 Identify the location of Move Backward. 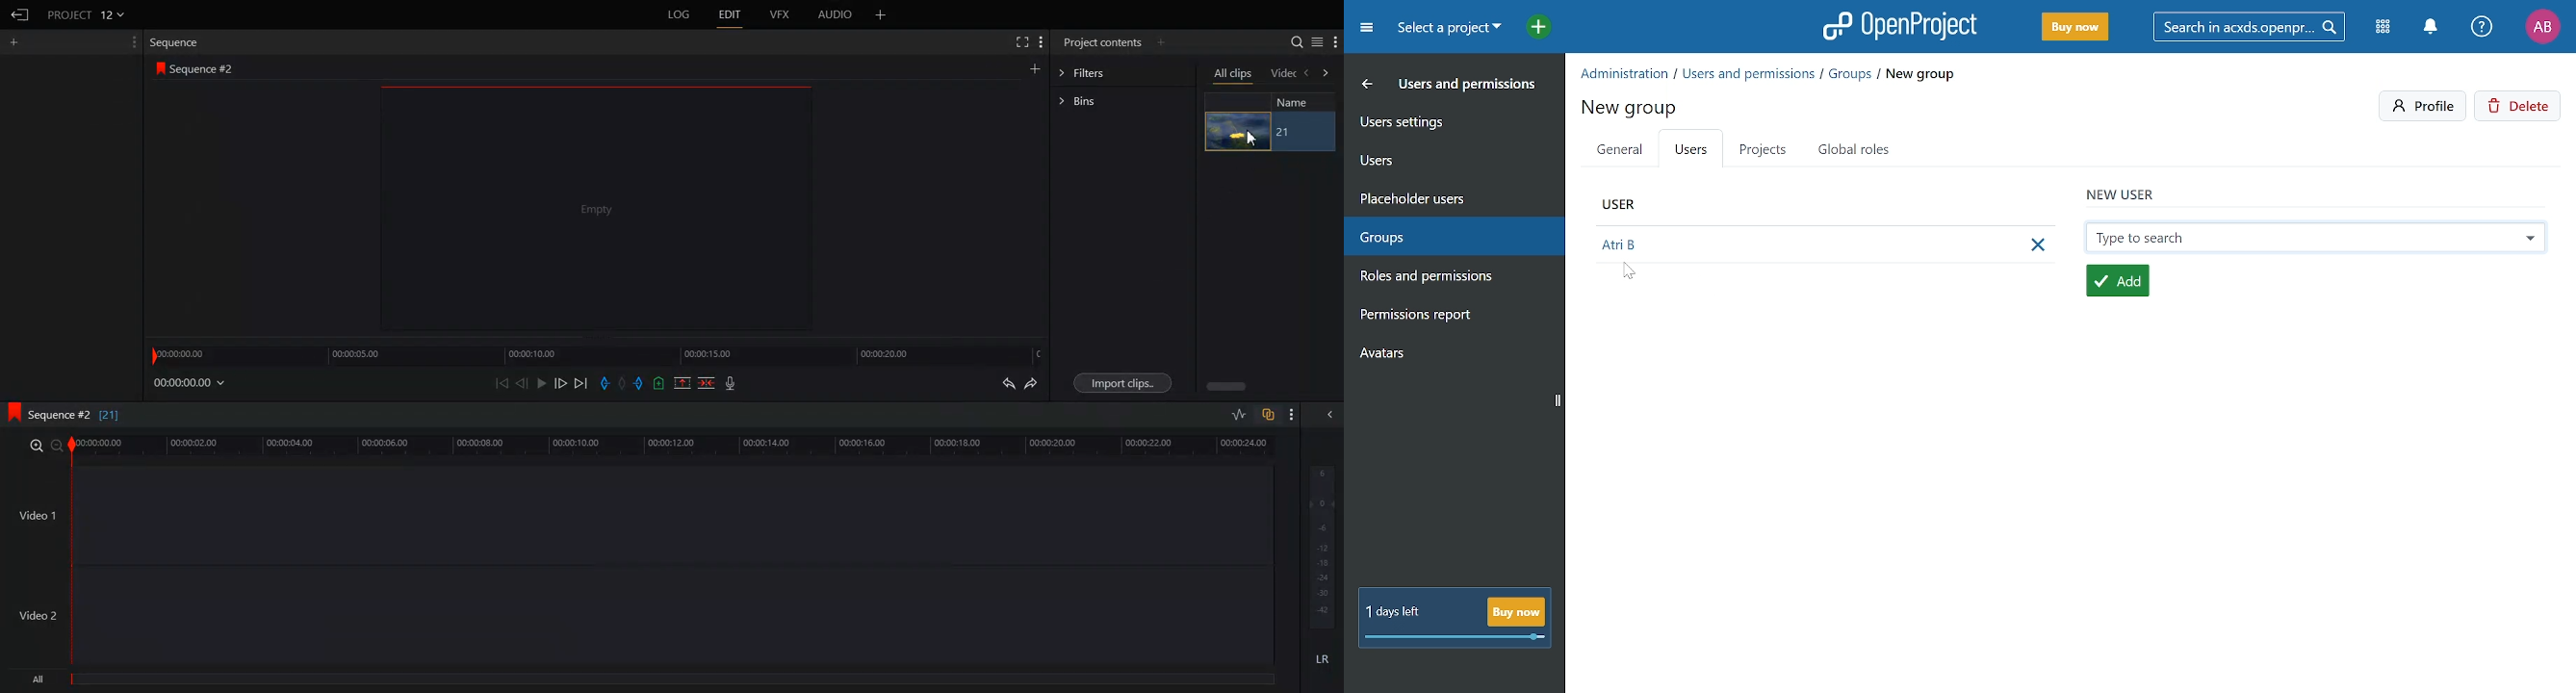
(502, 382).